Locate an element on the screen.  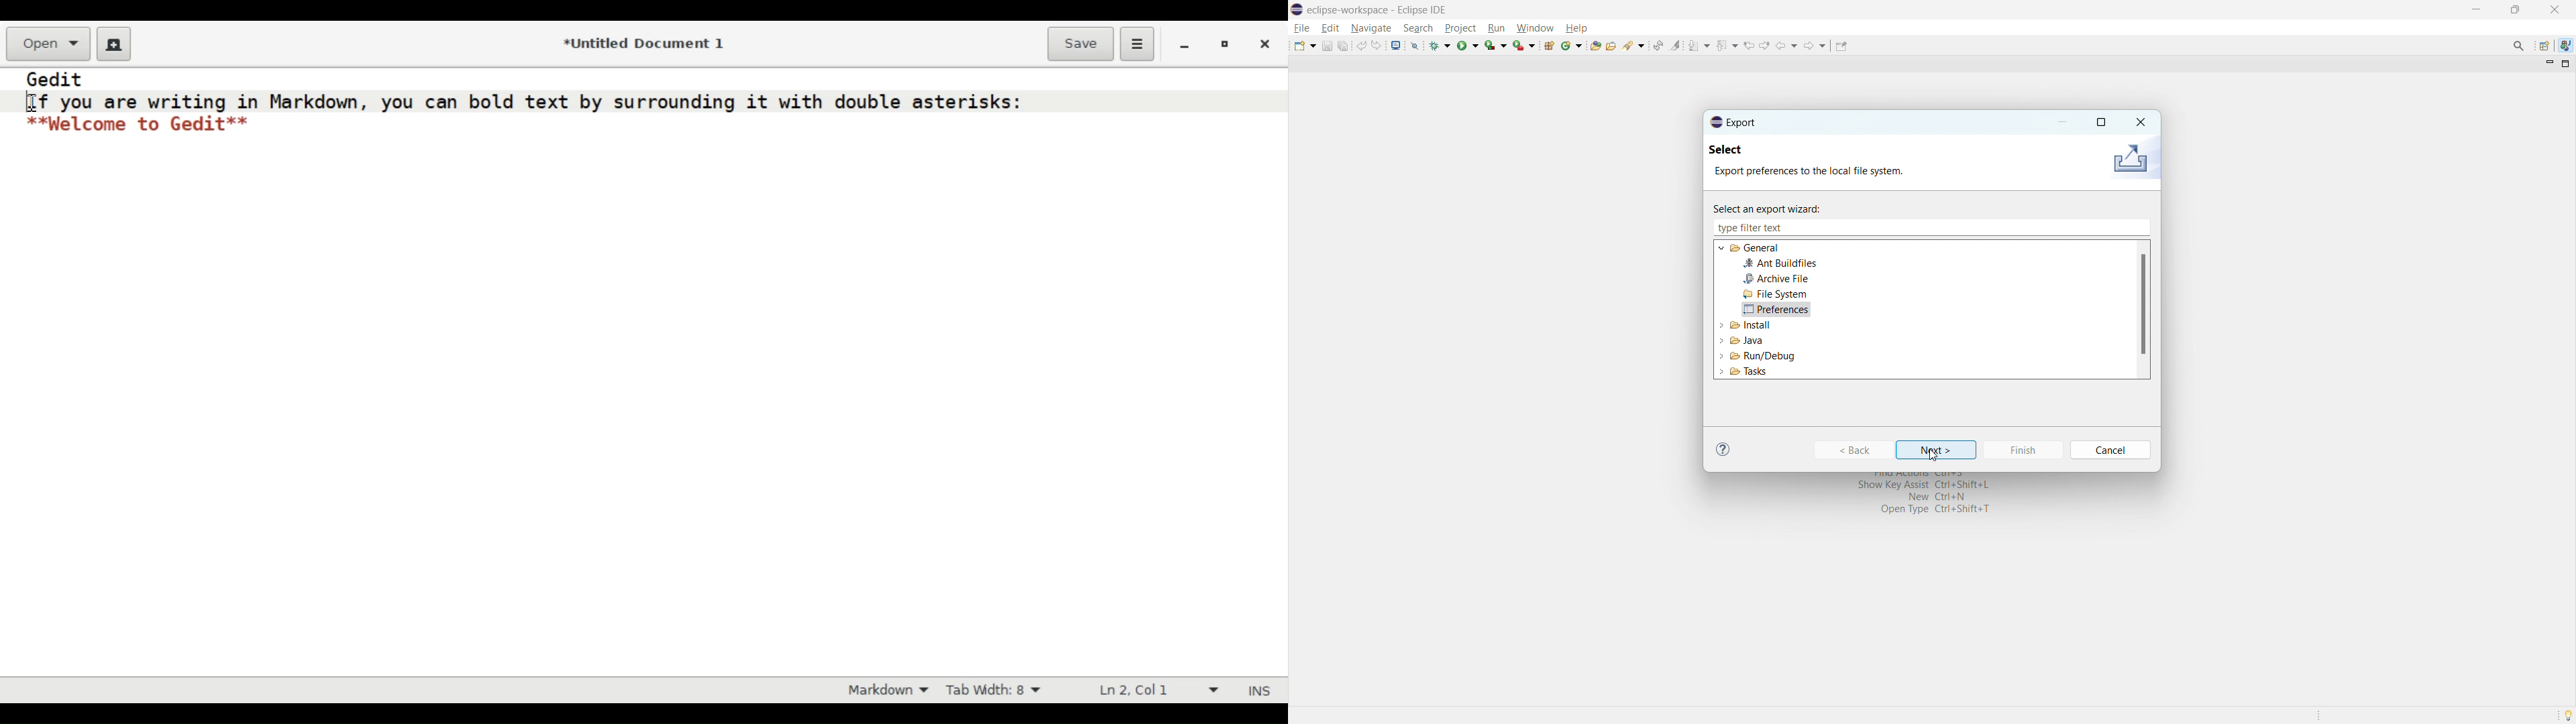
toggle ant editor auto reconcile is located at coordinates (1658, 45).